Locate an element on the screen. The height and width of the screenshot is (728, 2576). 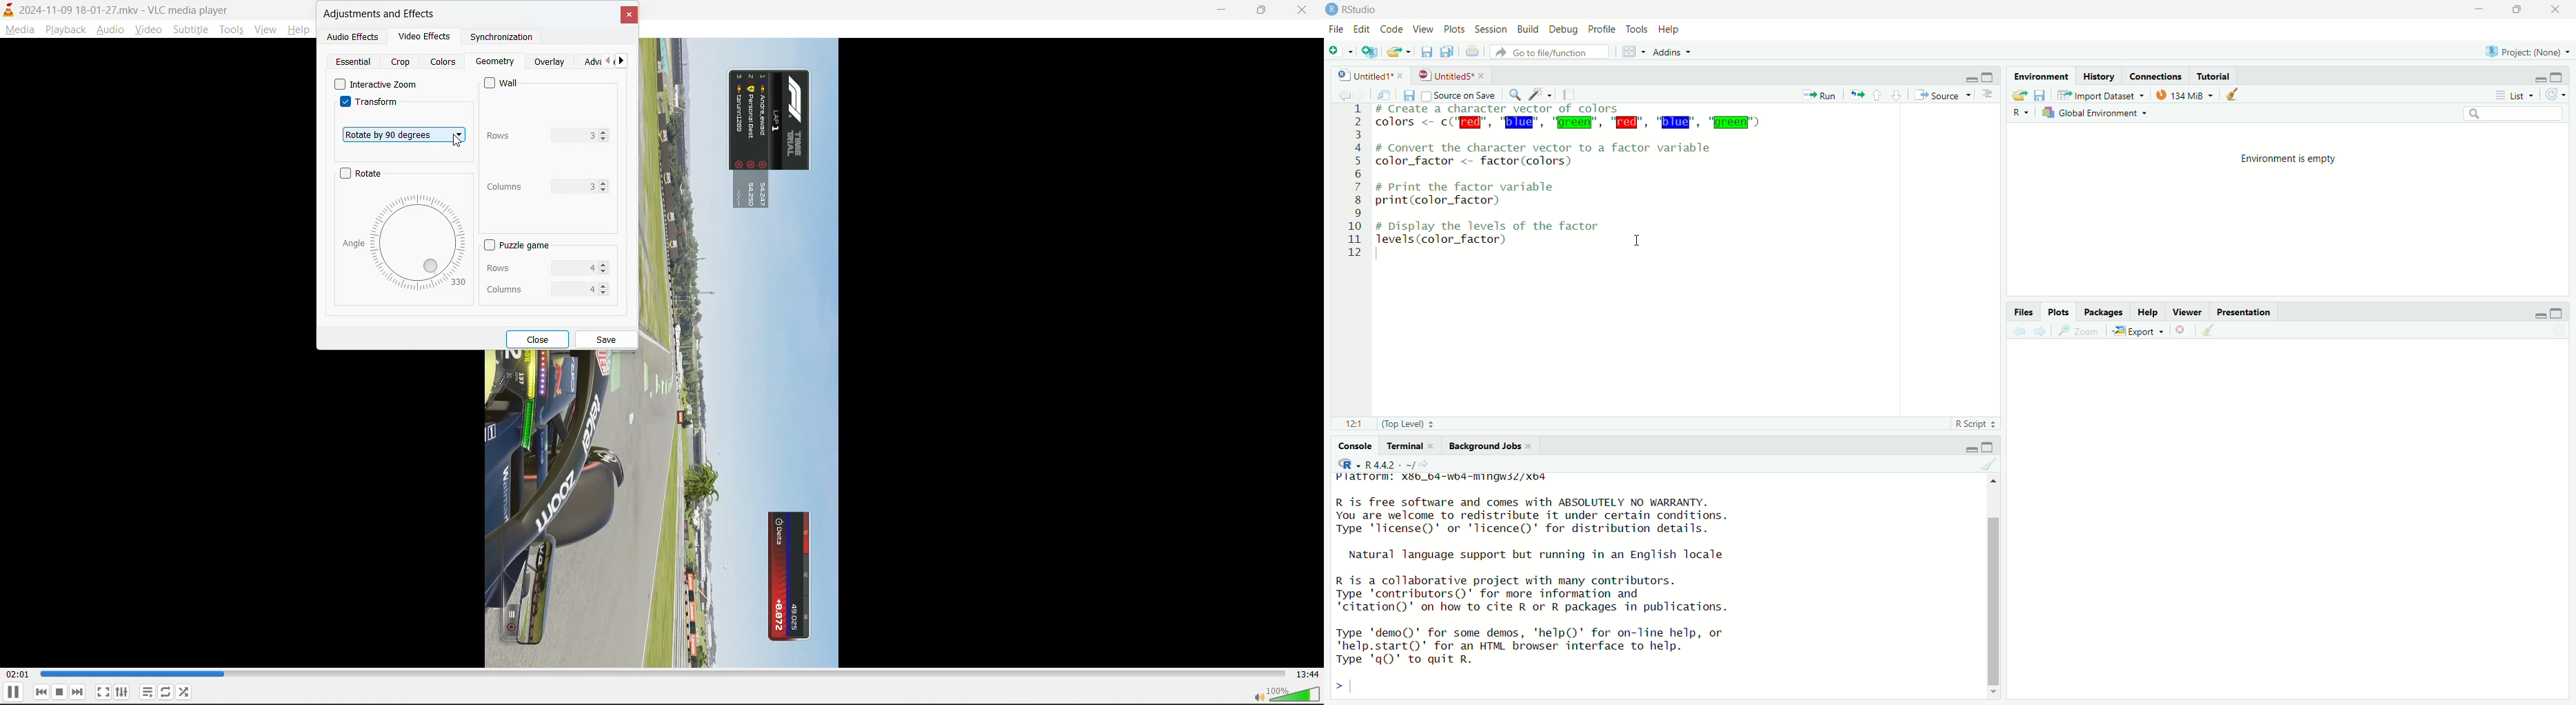
maximize is located at coordinates (1269, 11).